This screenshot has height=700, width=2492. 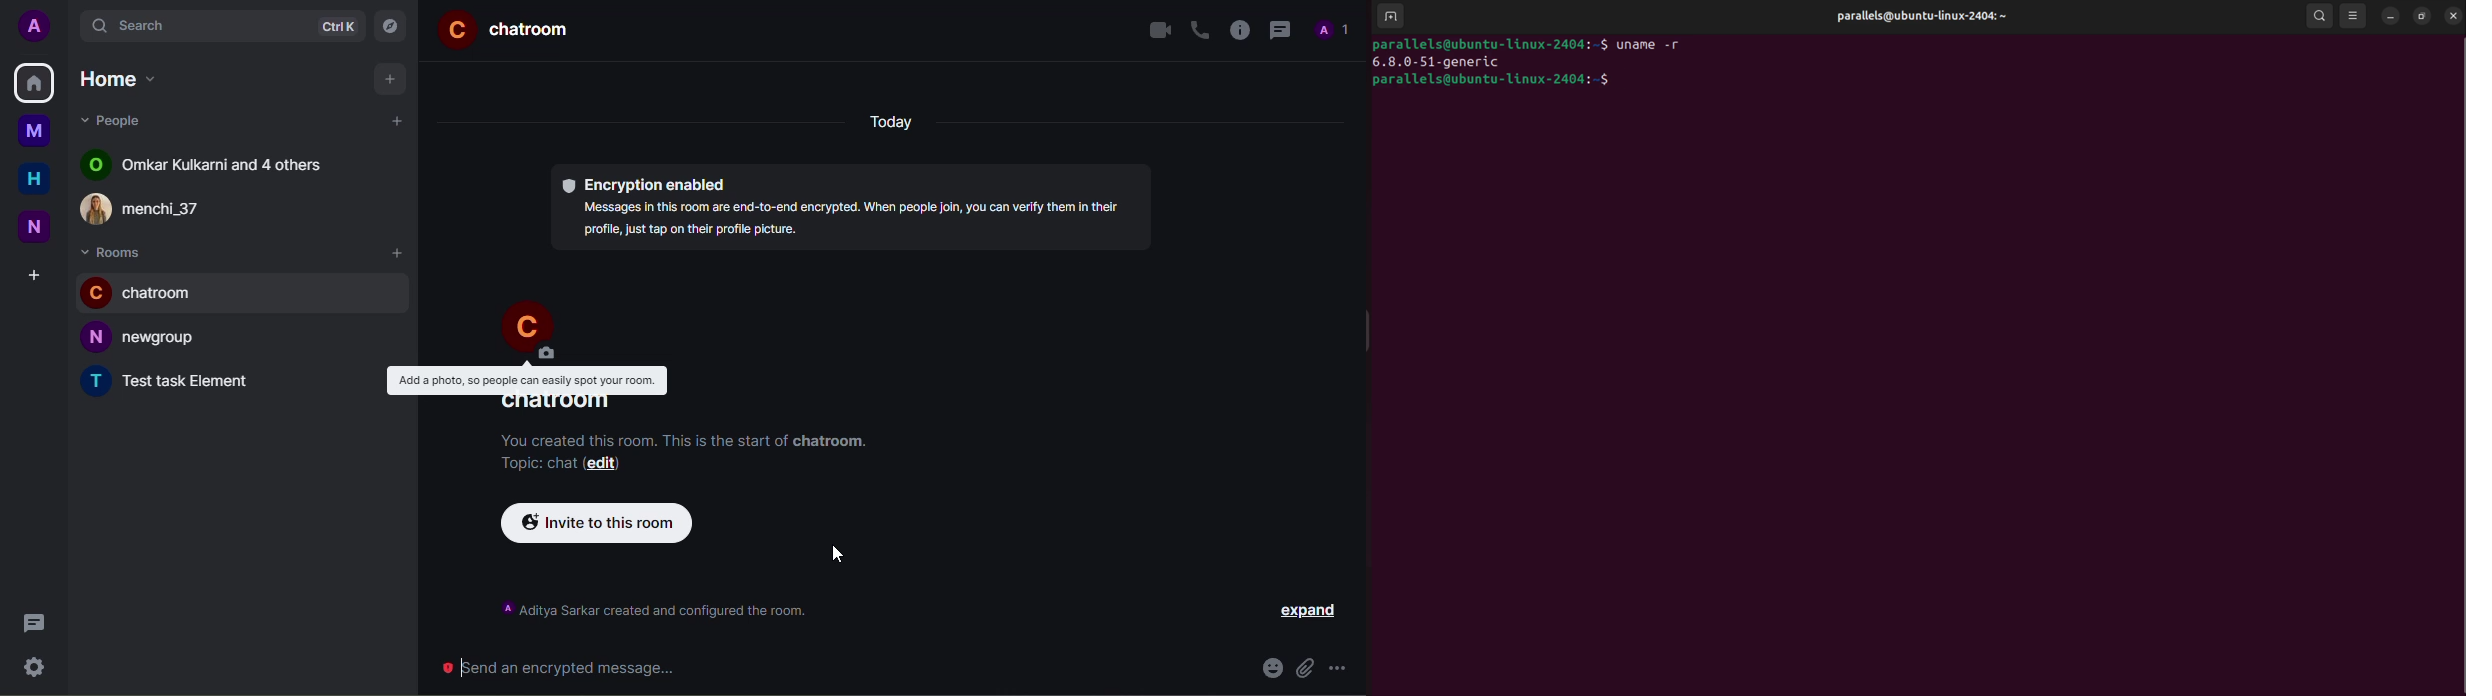 I want to click on threads, so click(x=33, y=623).